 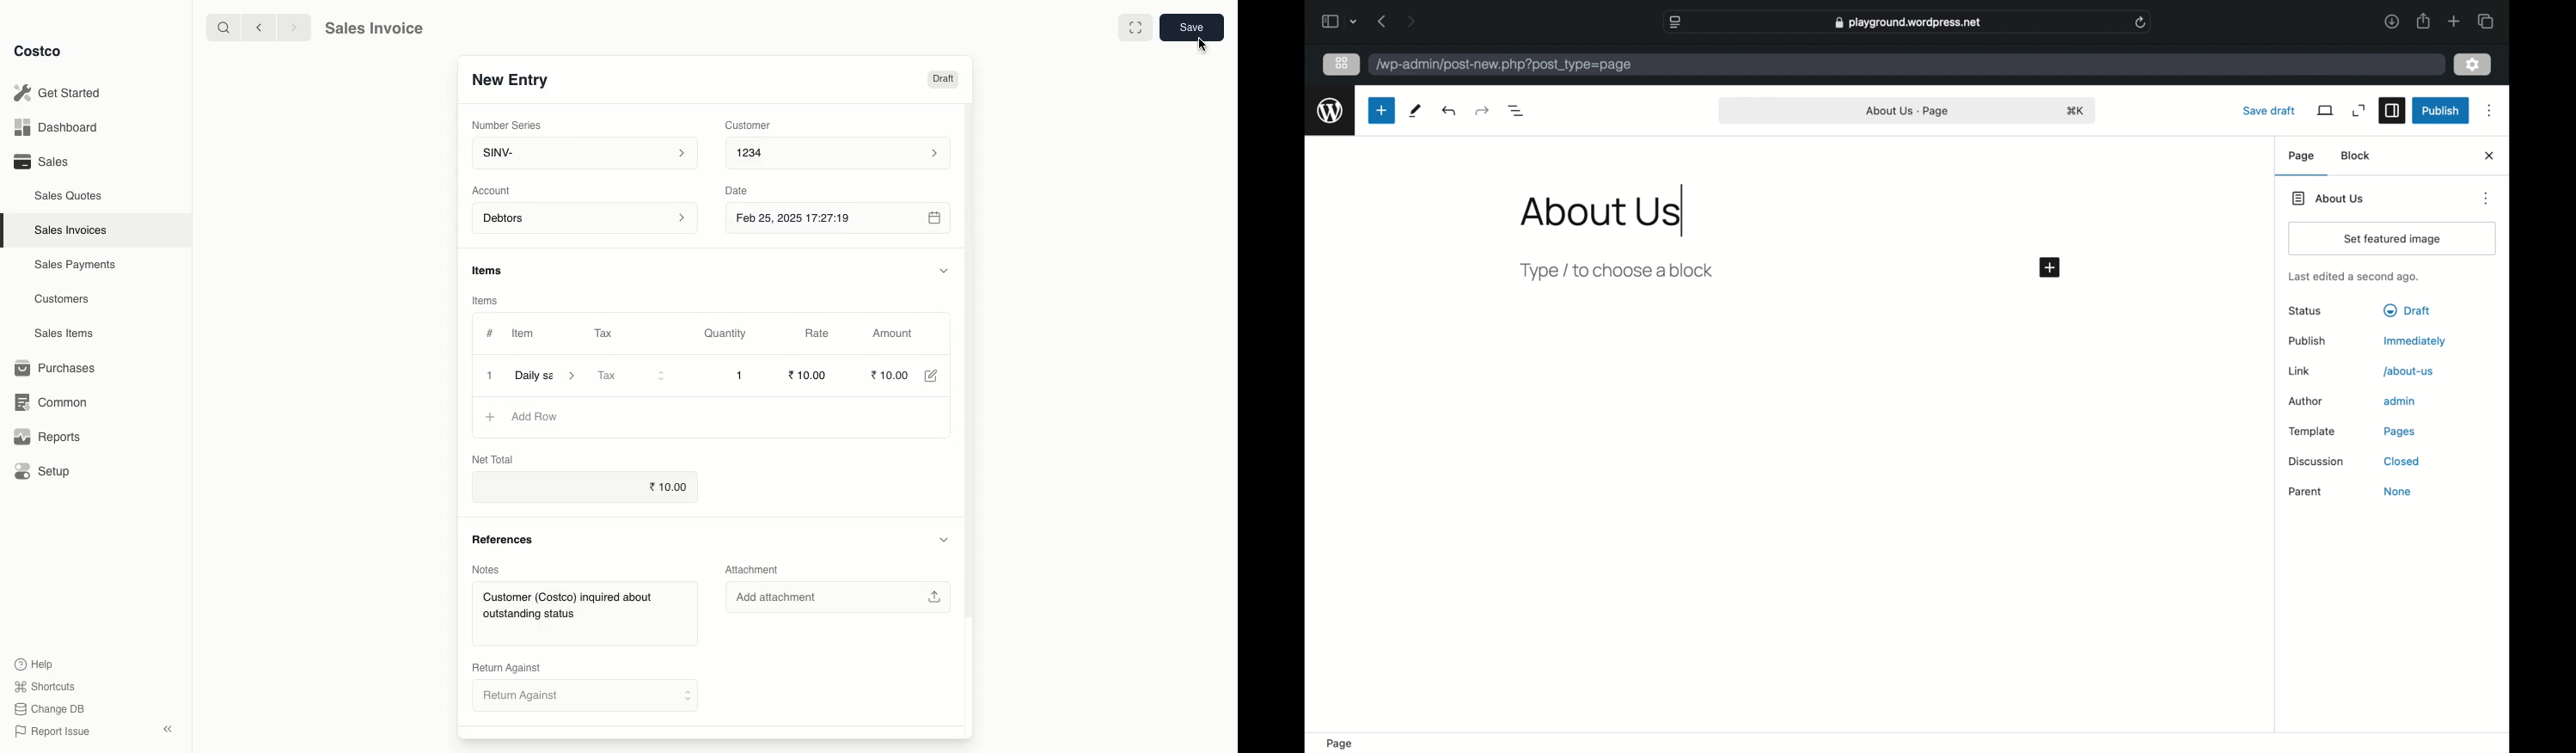 What do you see at coordinates (2307, 493) in the screenshot?
I see `parent` at bounding box center [2307, 493].